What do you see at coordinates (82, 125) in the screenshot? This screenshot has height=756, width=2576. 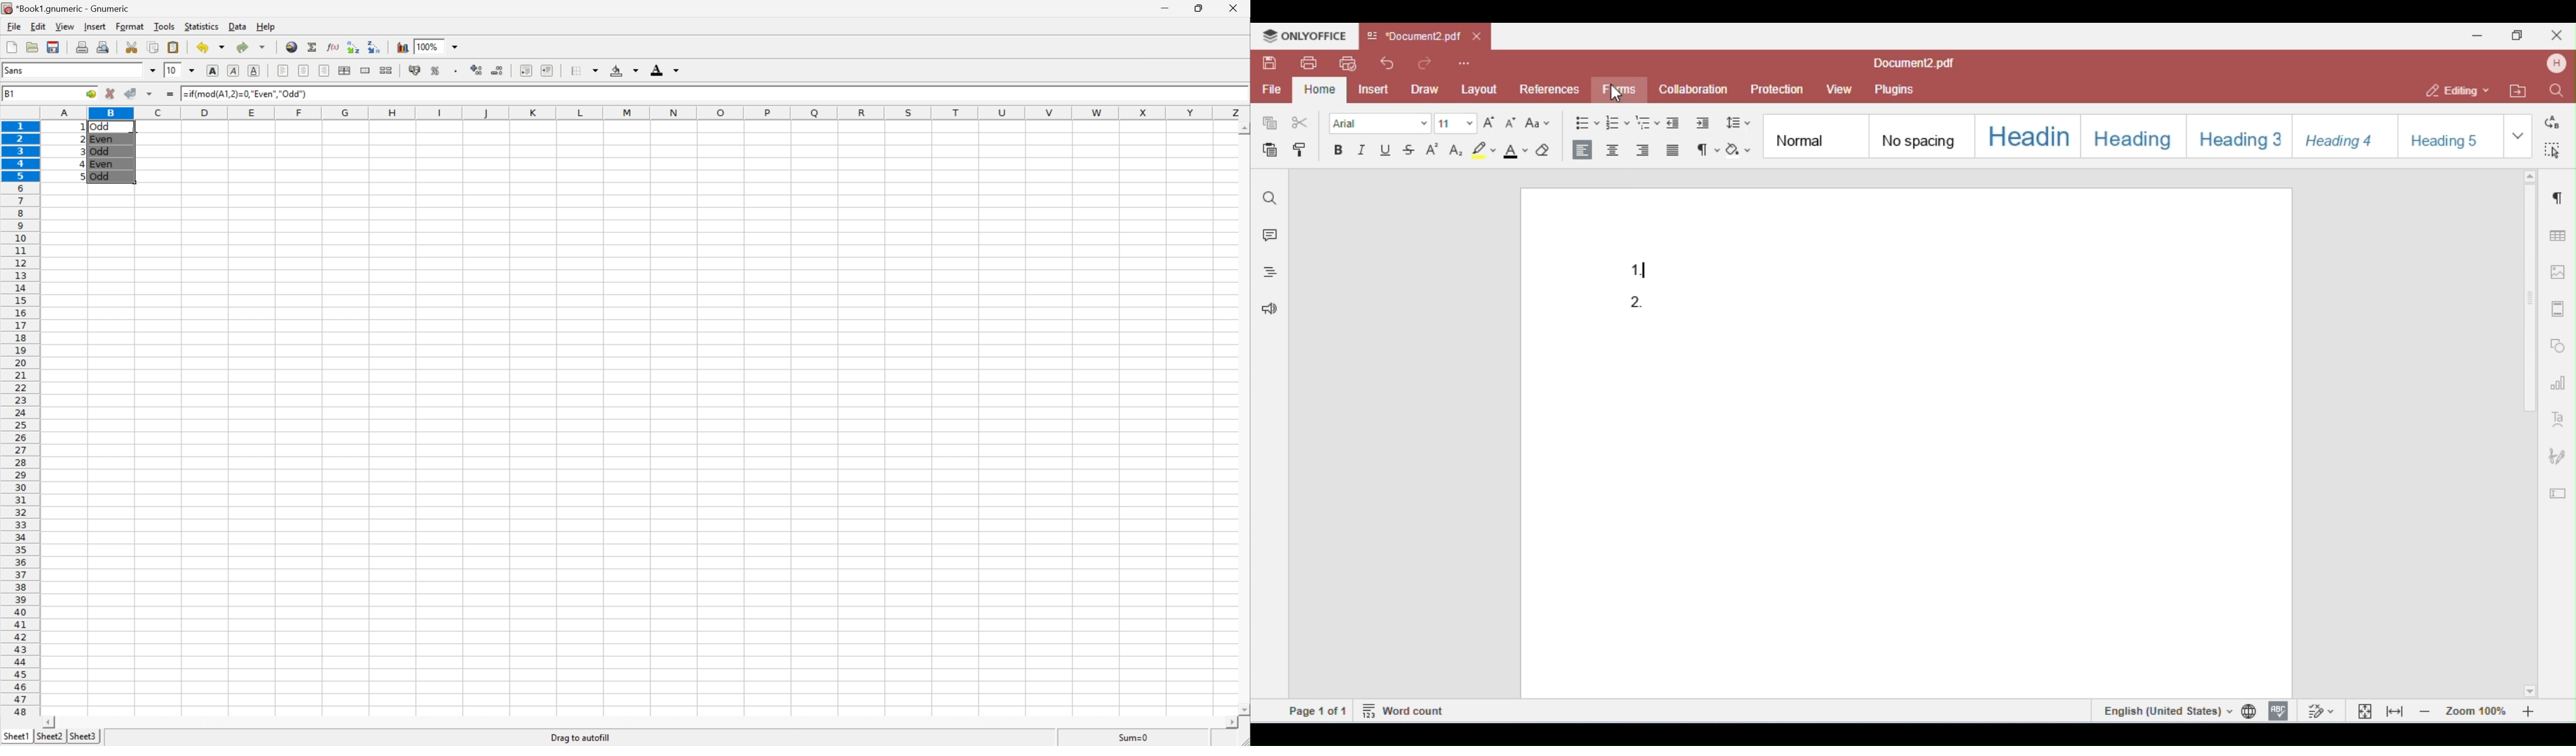 I see `` at bounding box center [82, 125].